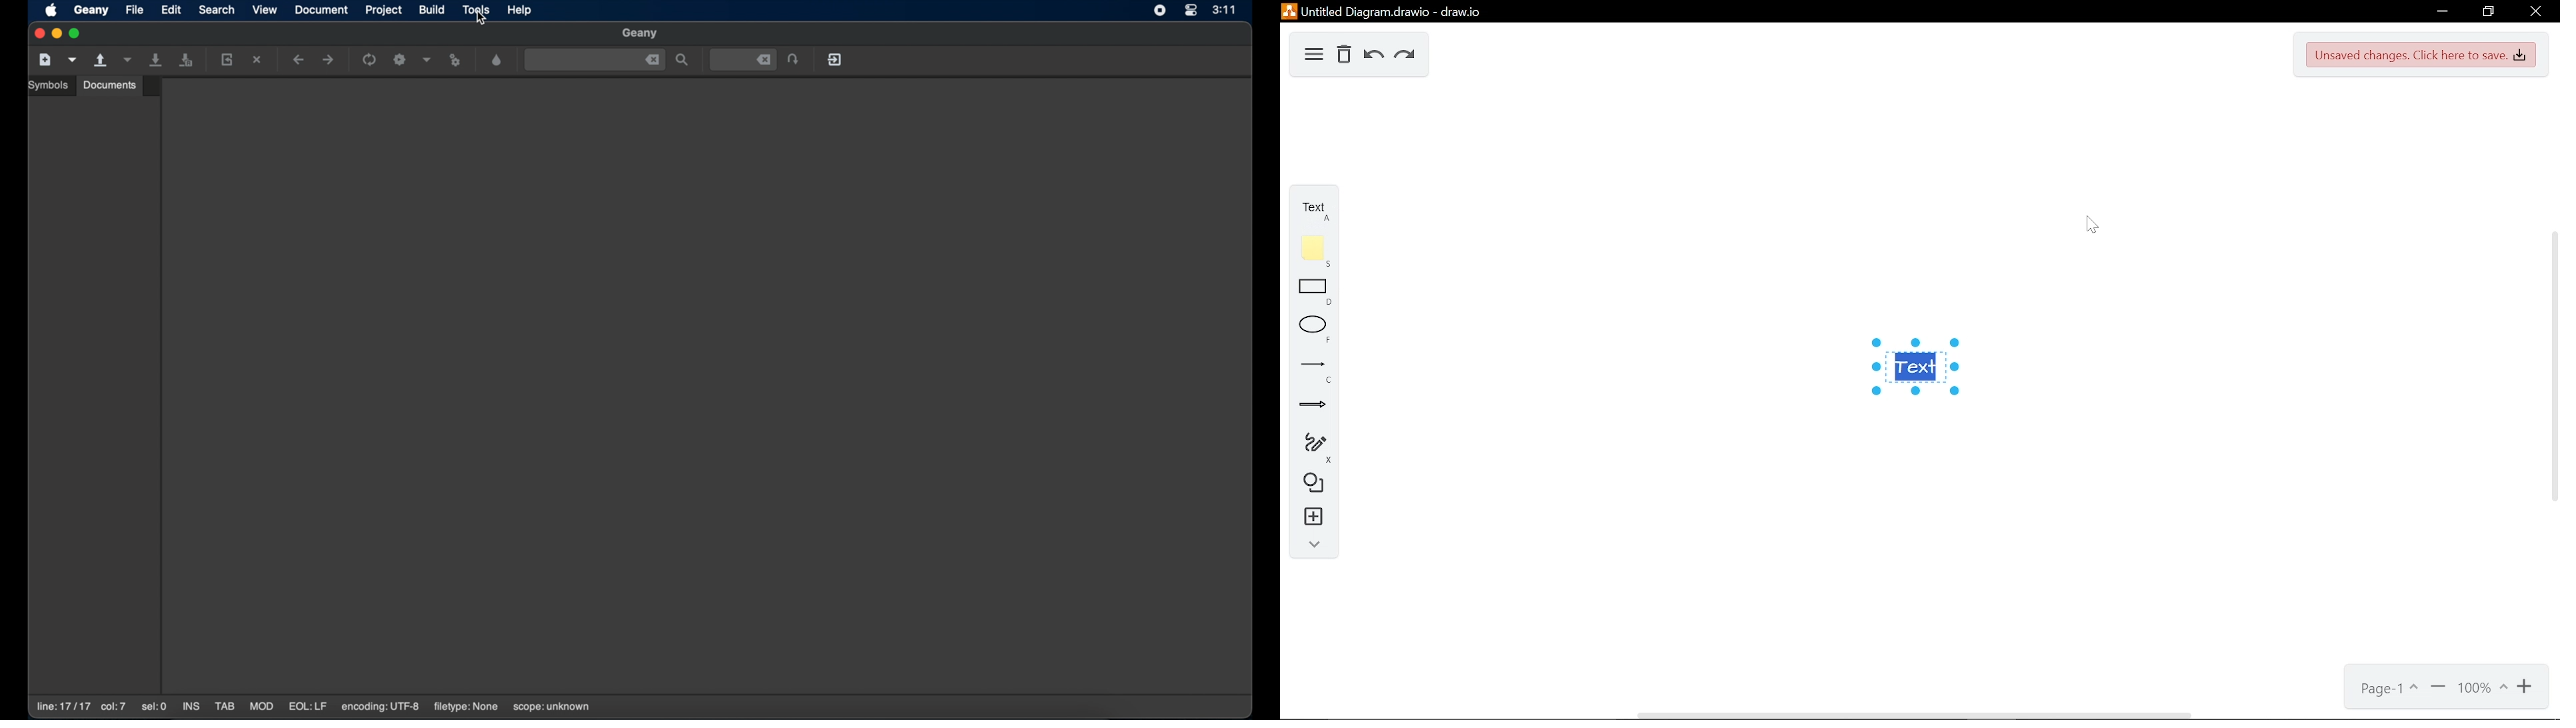 This screenshot has height=728, width=2576. Describe the element at coordinates (521, 10) in the screenshot. I see `help` at that location.